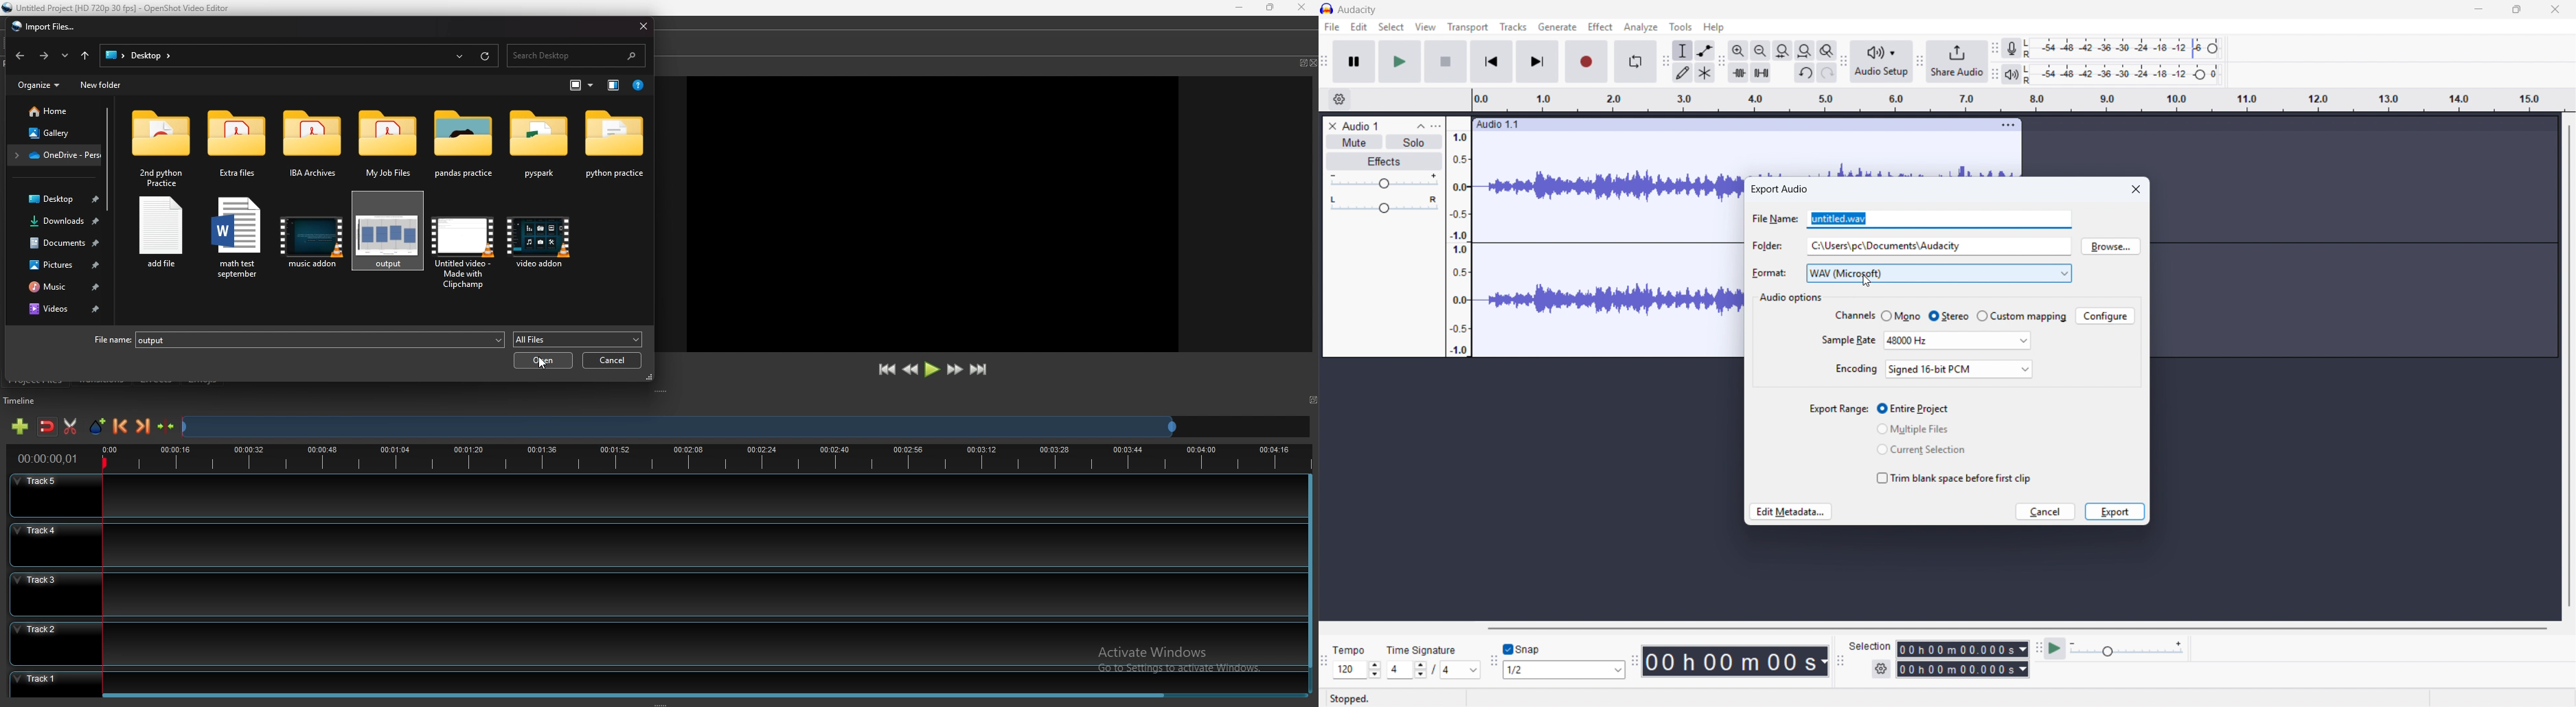  Describe the element at coordinates (1854, 368) in the screenshot. I see `encoding` at that location.